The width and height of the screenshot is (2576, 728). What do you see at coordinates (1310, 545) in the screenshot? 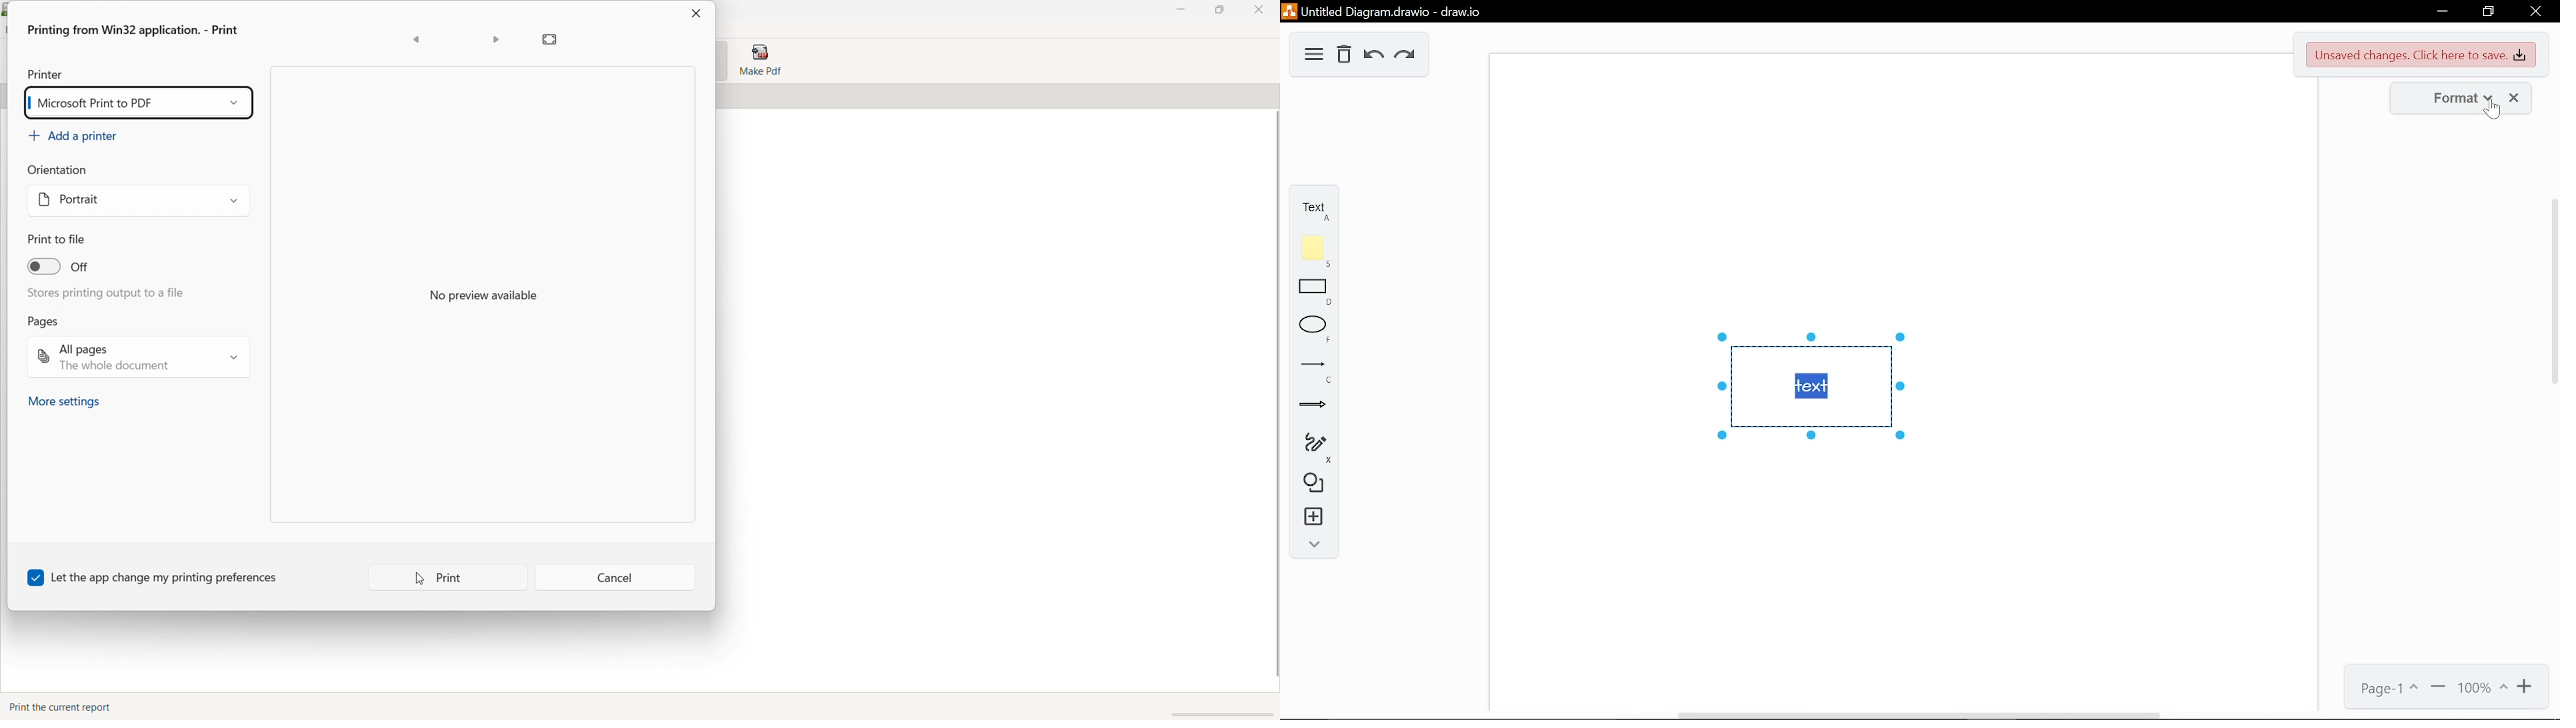
I see `collapse` at bounding box center [1310, 545].